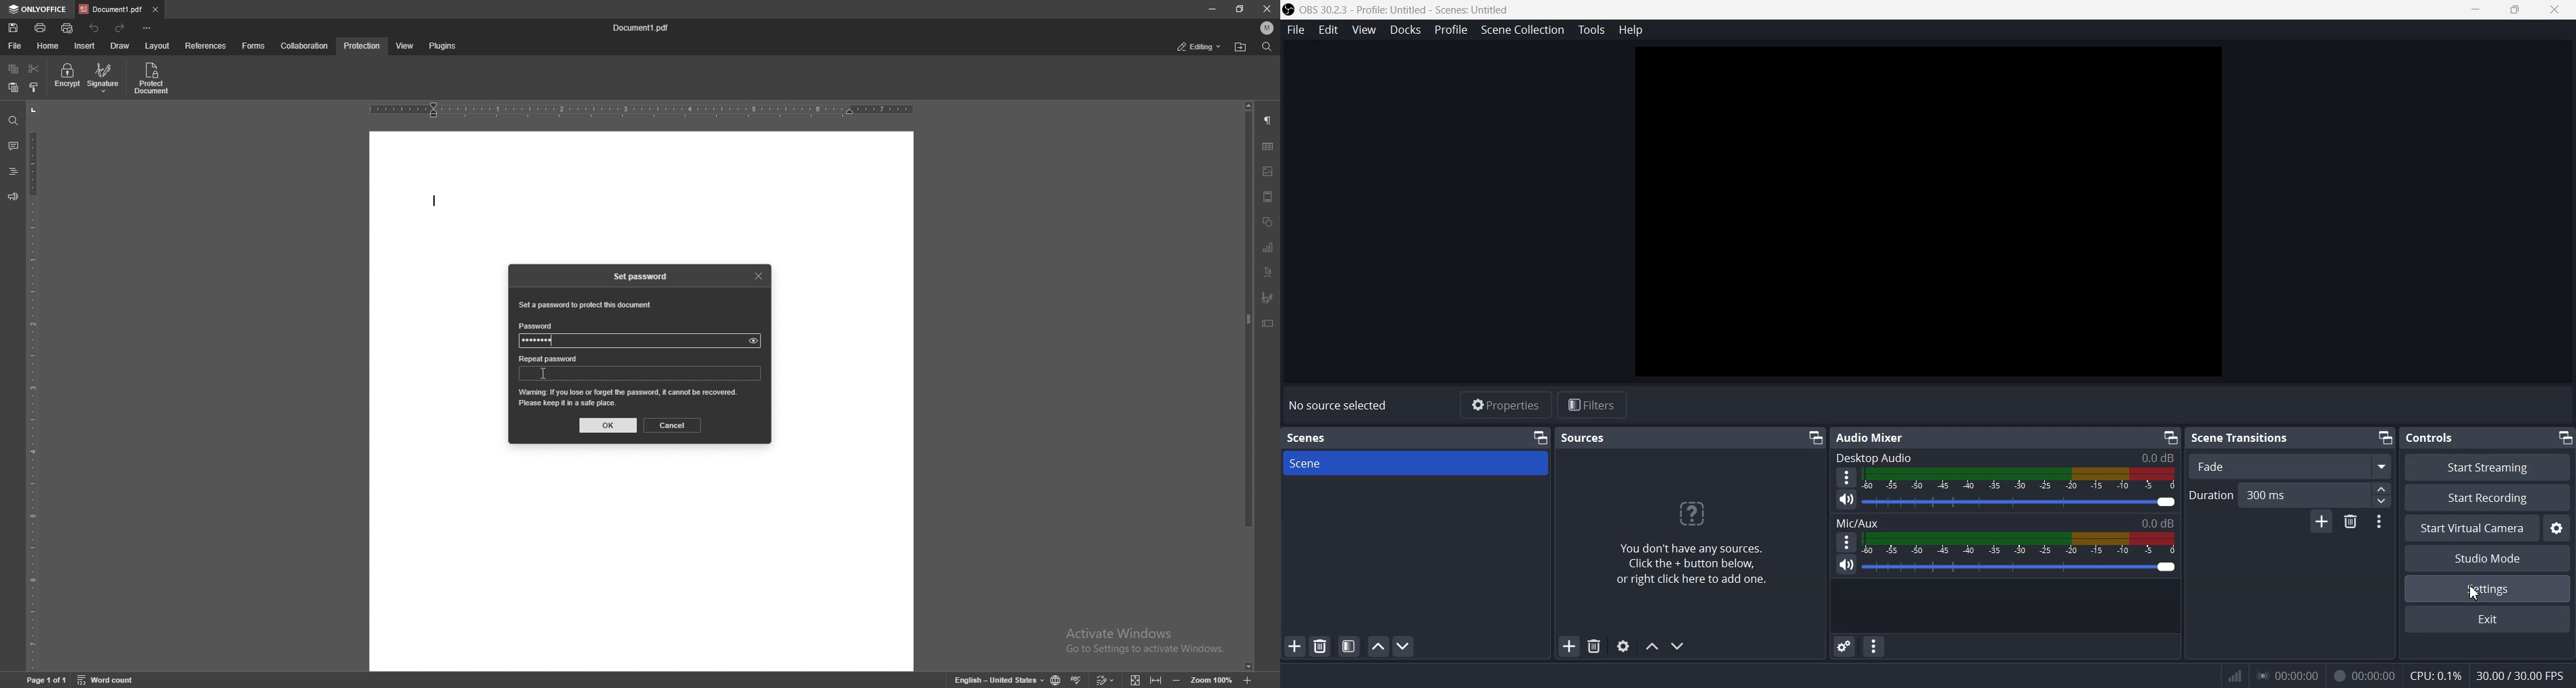  I want to click on Minimize, so click(1539, 438).